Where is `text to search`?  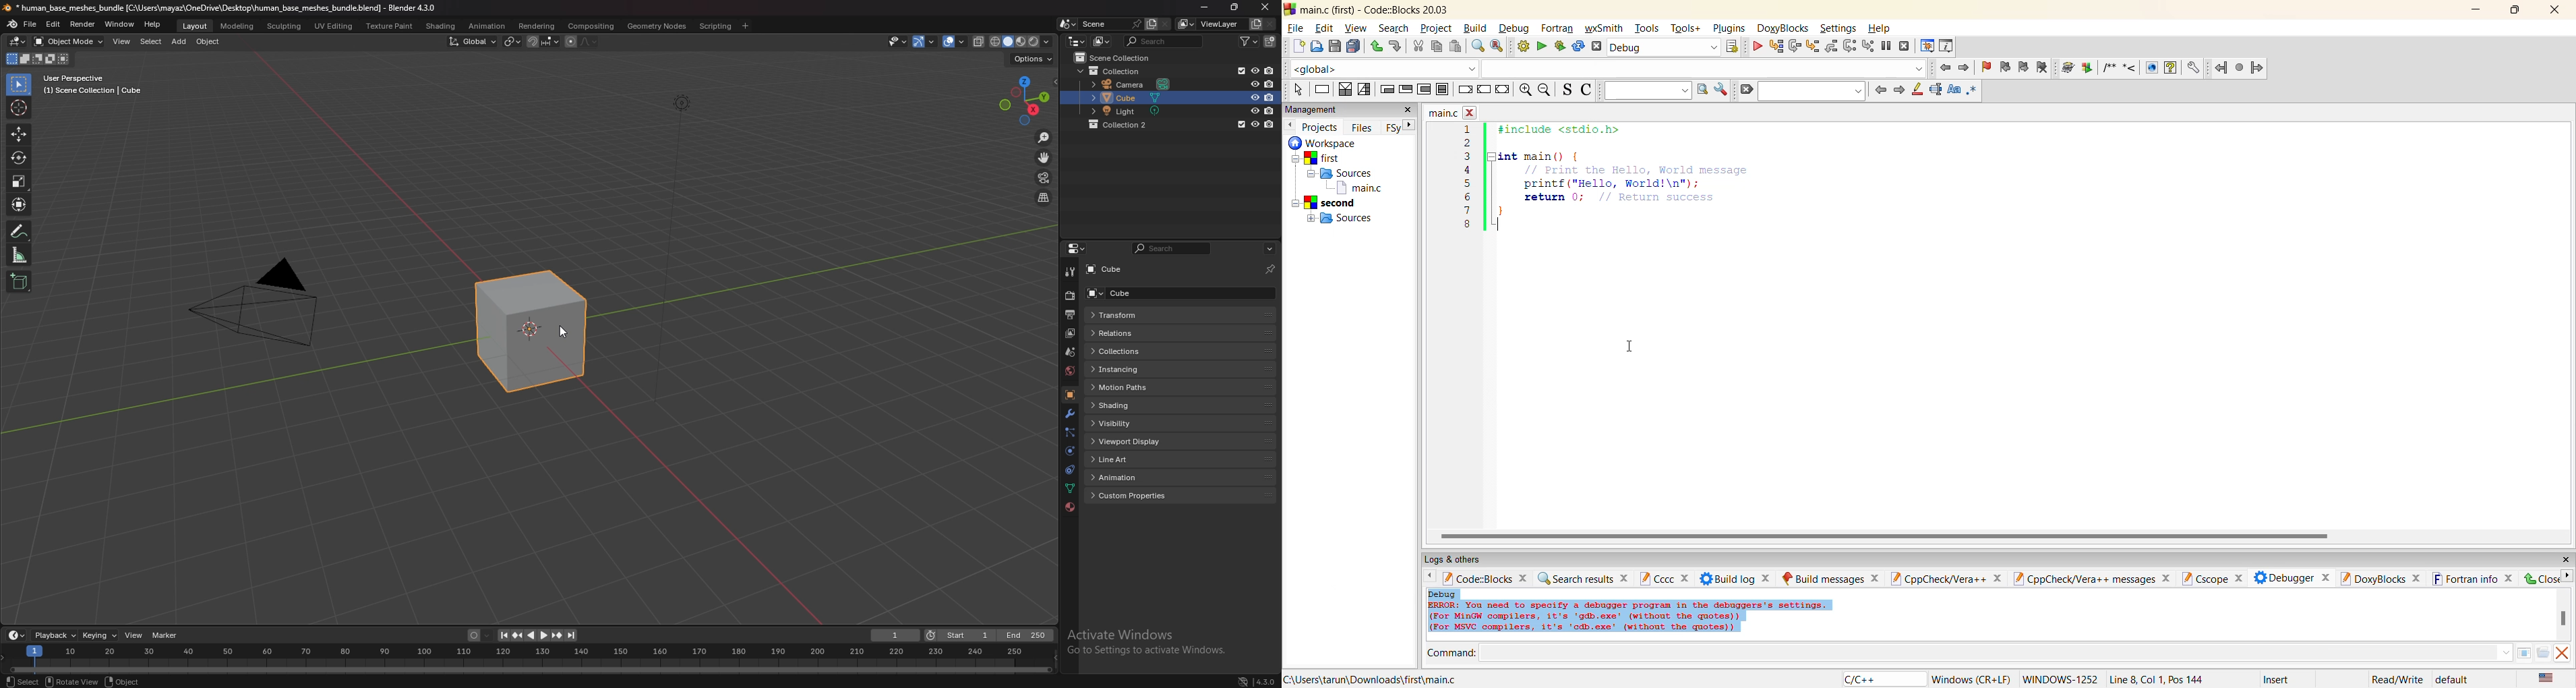 text to search is located at coordinates (1648, 90).